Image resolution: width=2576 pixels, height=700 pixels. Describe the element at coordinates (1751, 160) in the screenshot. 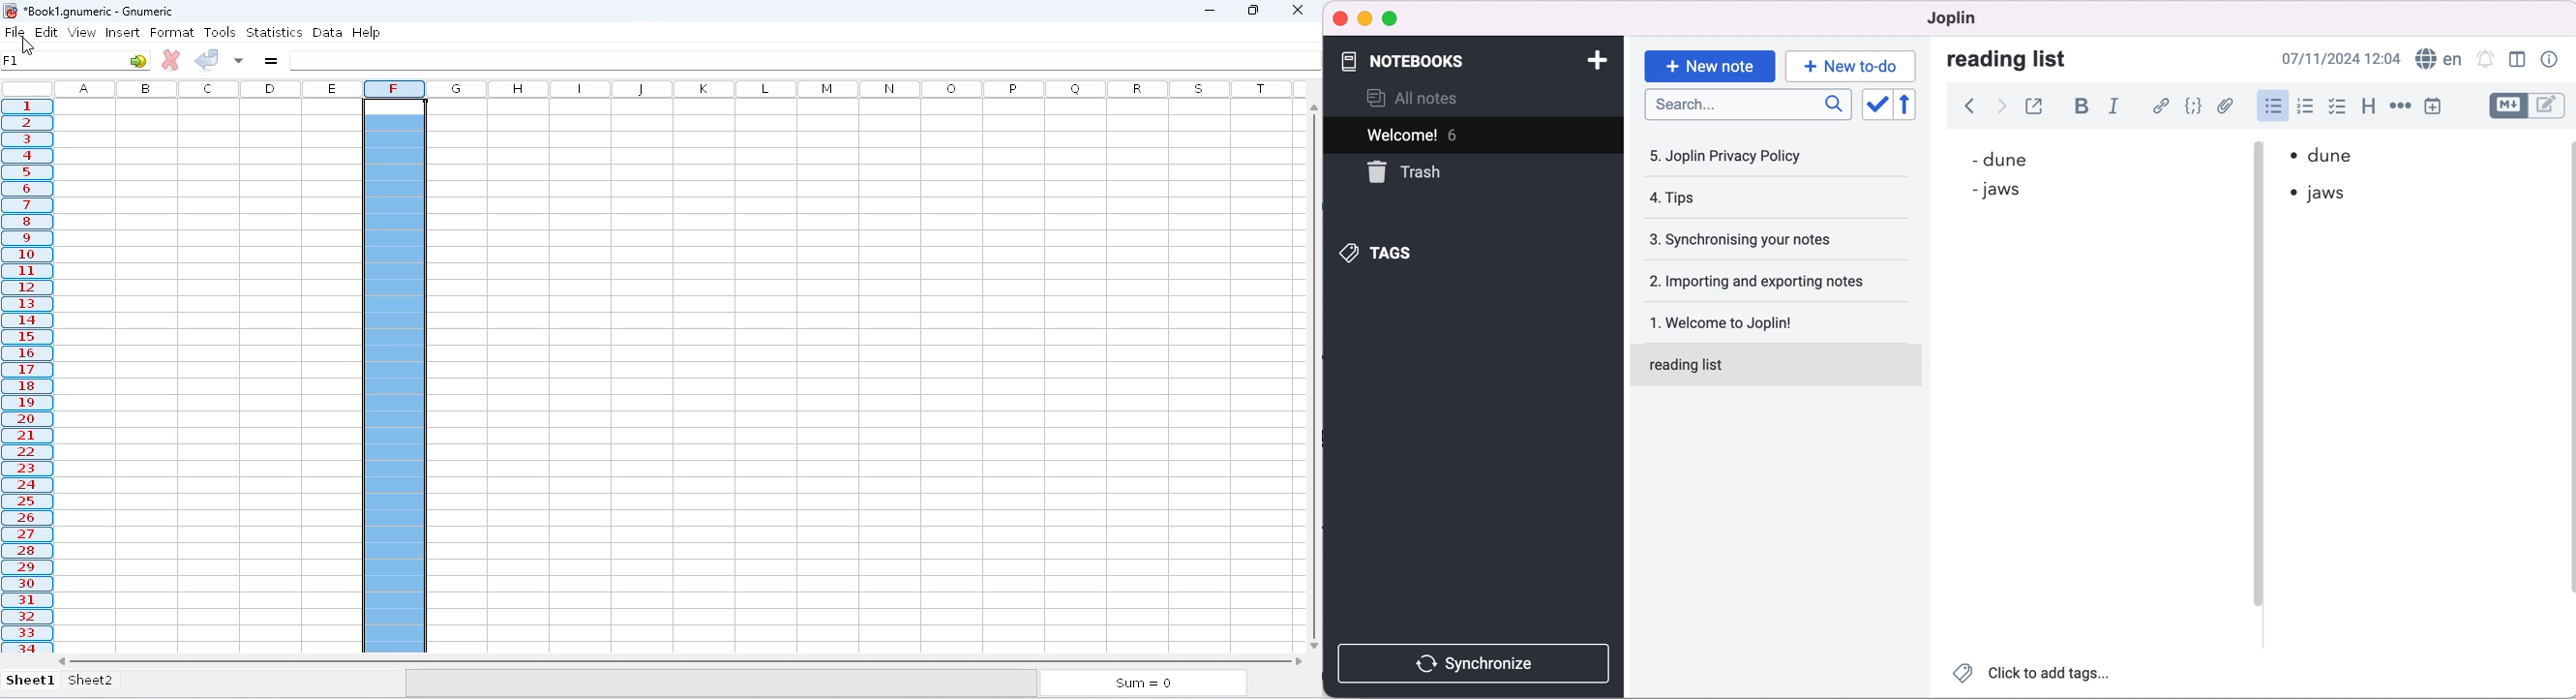

I see `joplin privacy policy` at that location.